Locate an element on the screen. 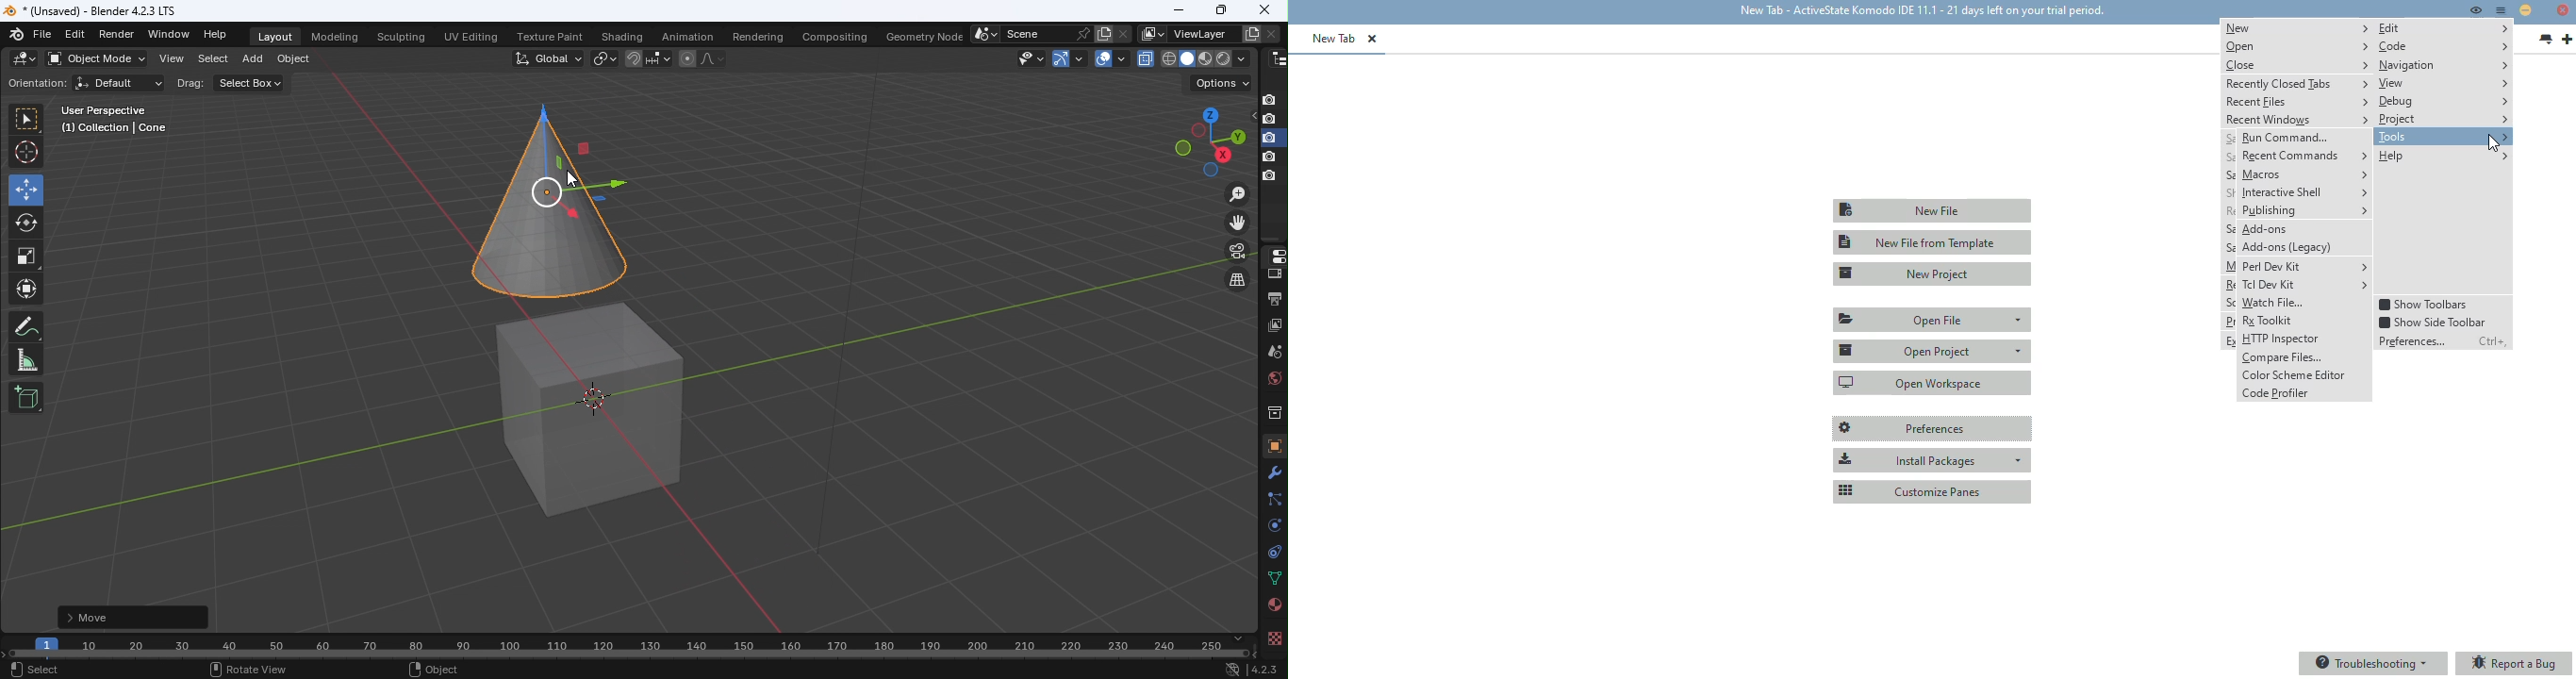 The height and width of the screenshot is (700, 2576). Transform is located at coordinates (26, 291).